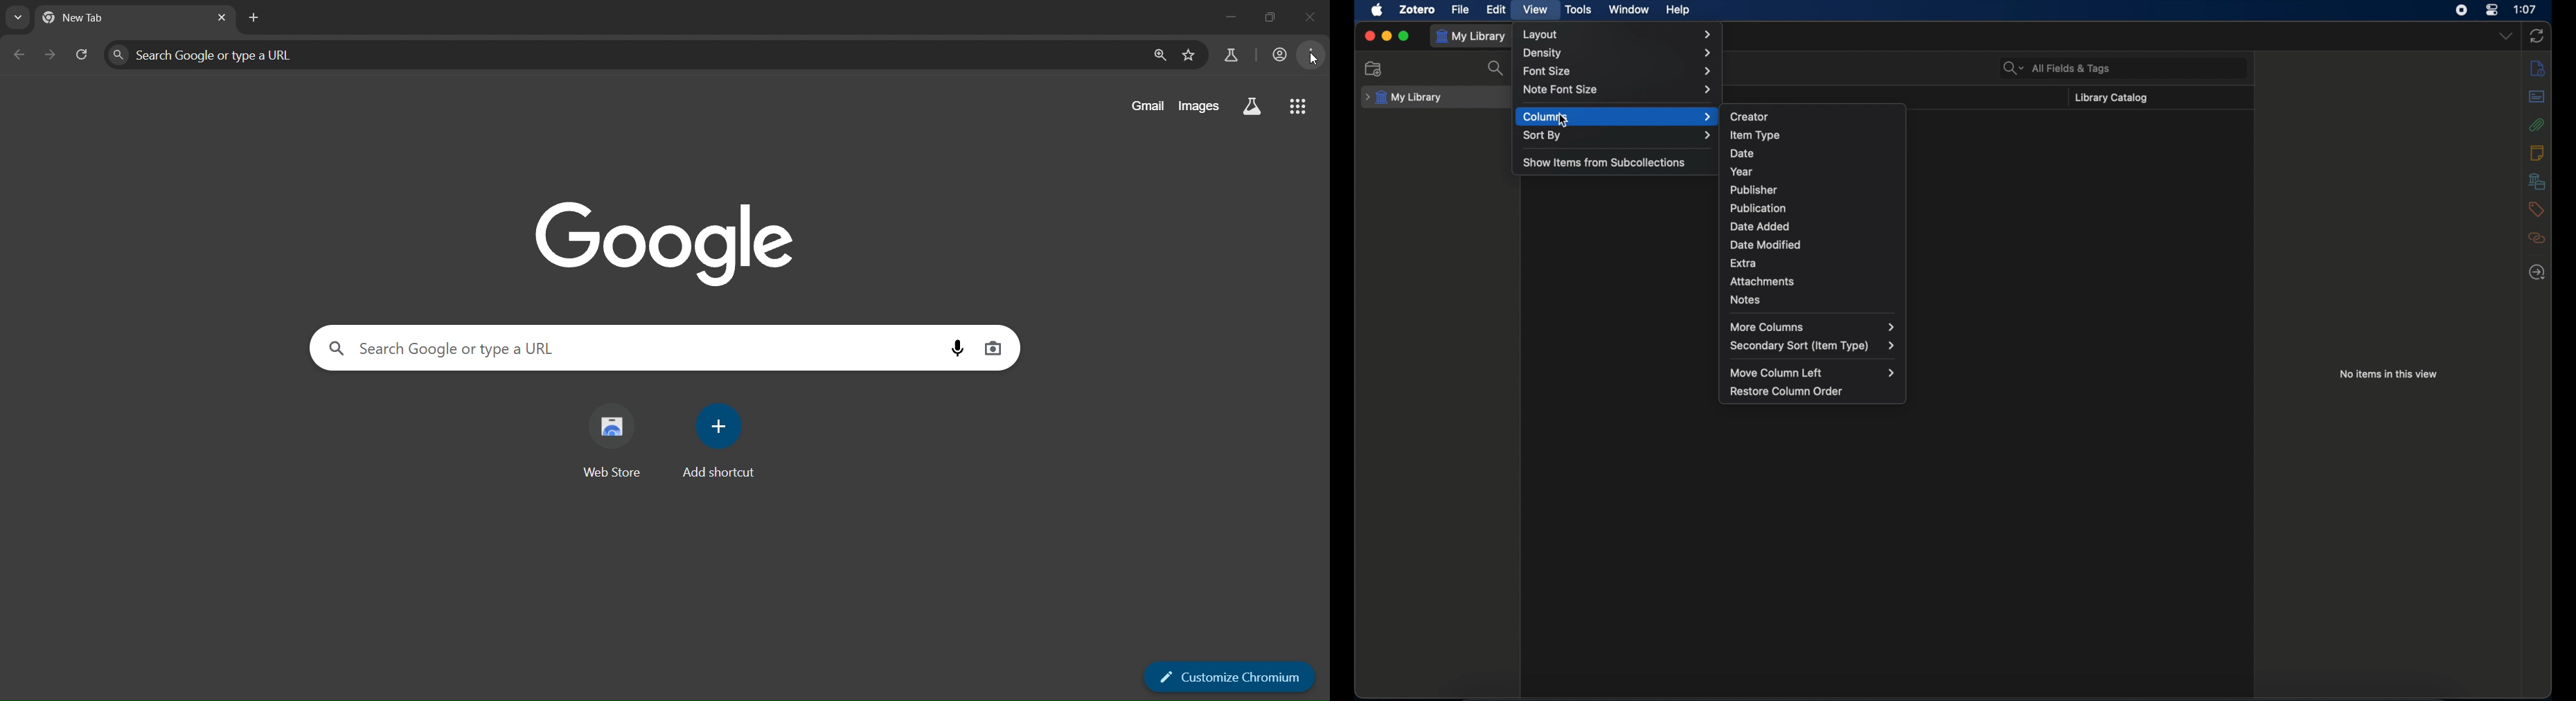  Describe the element at coordinates (1813, 346) in the screenshot. I see `secondary sort` at that location.